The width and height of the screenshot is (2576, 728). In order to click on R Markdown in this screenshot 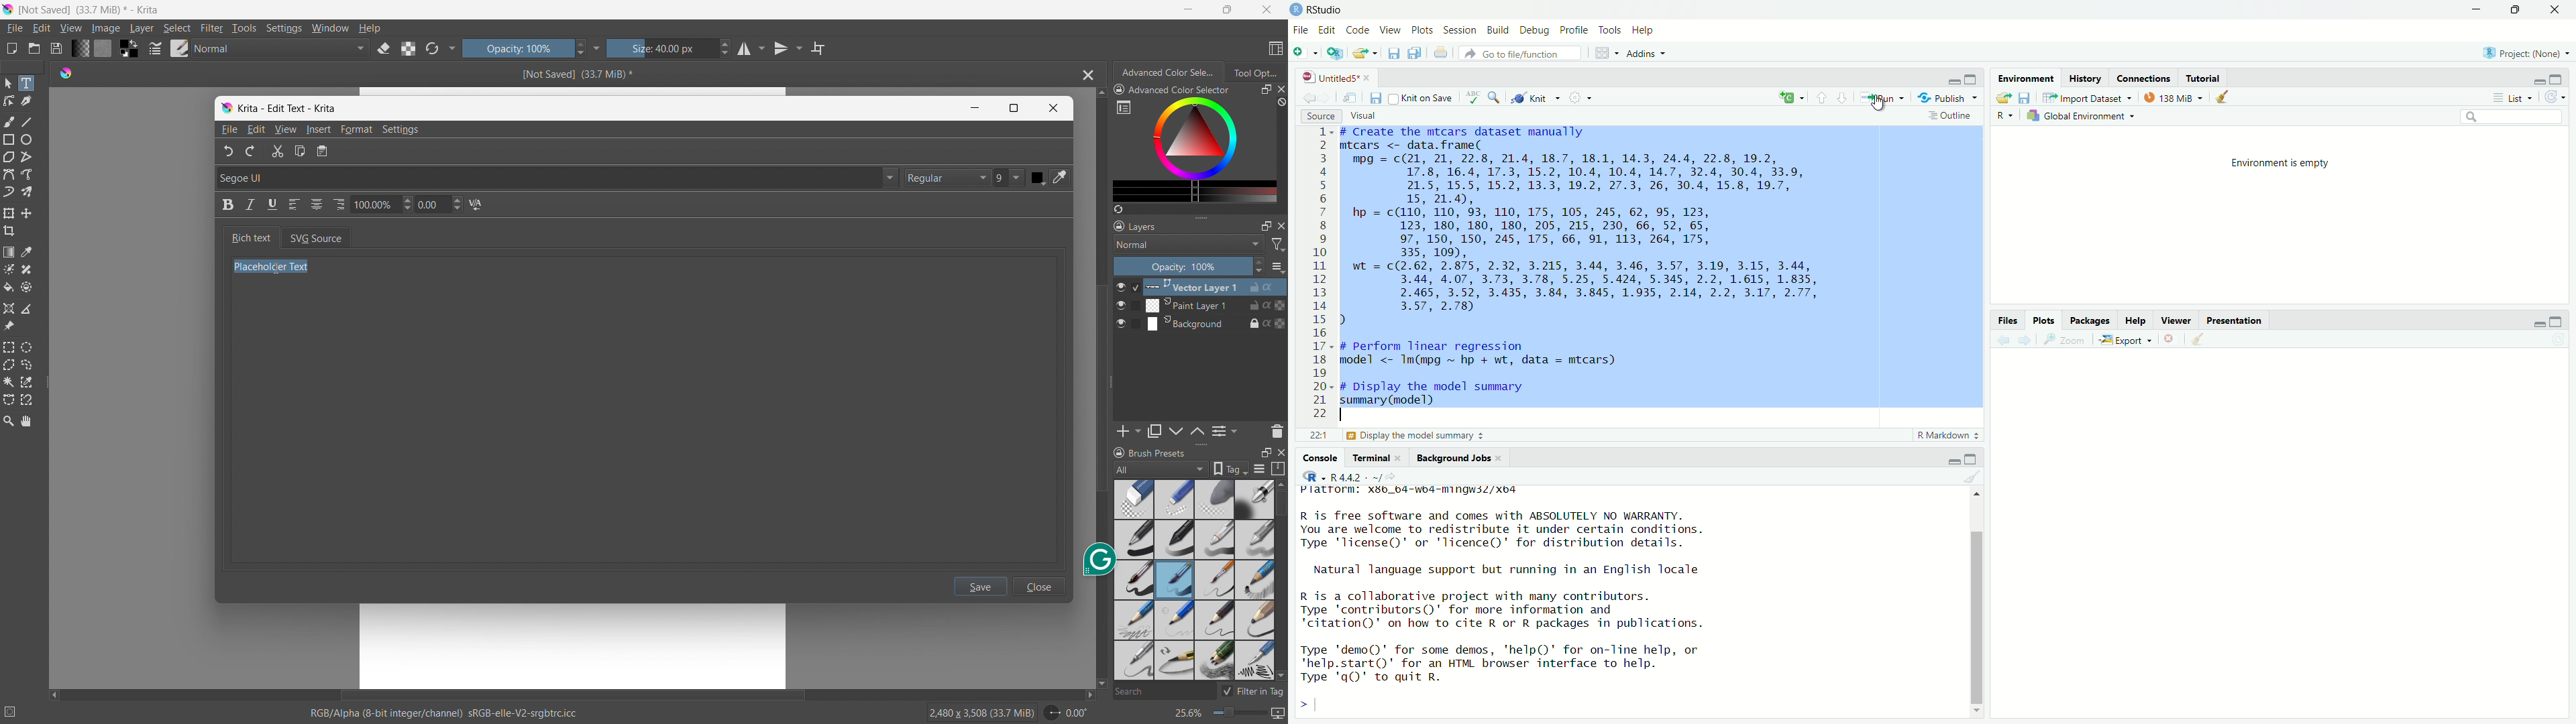, I will do `click(1946, 436)`.